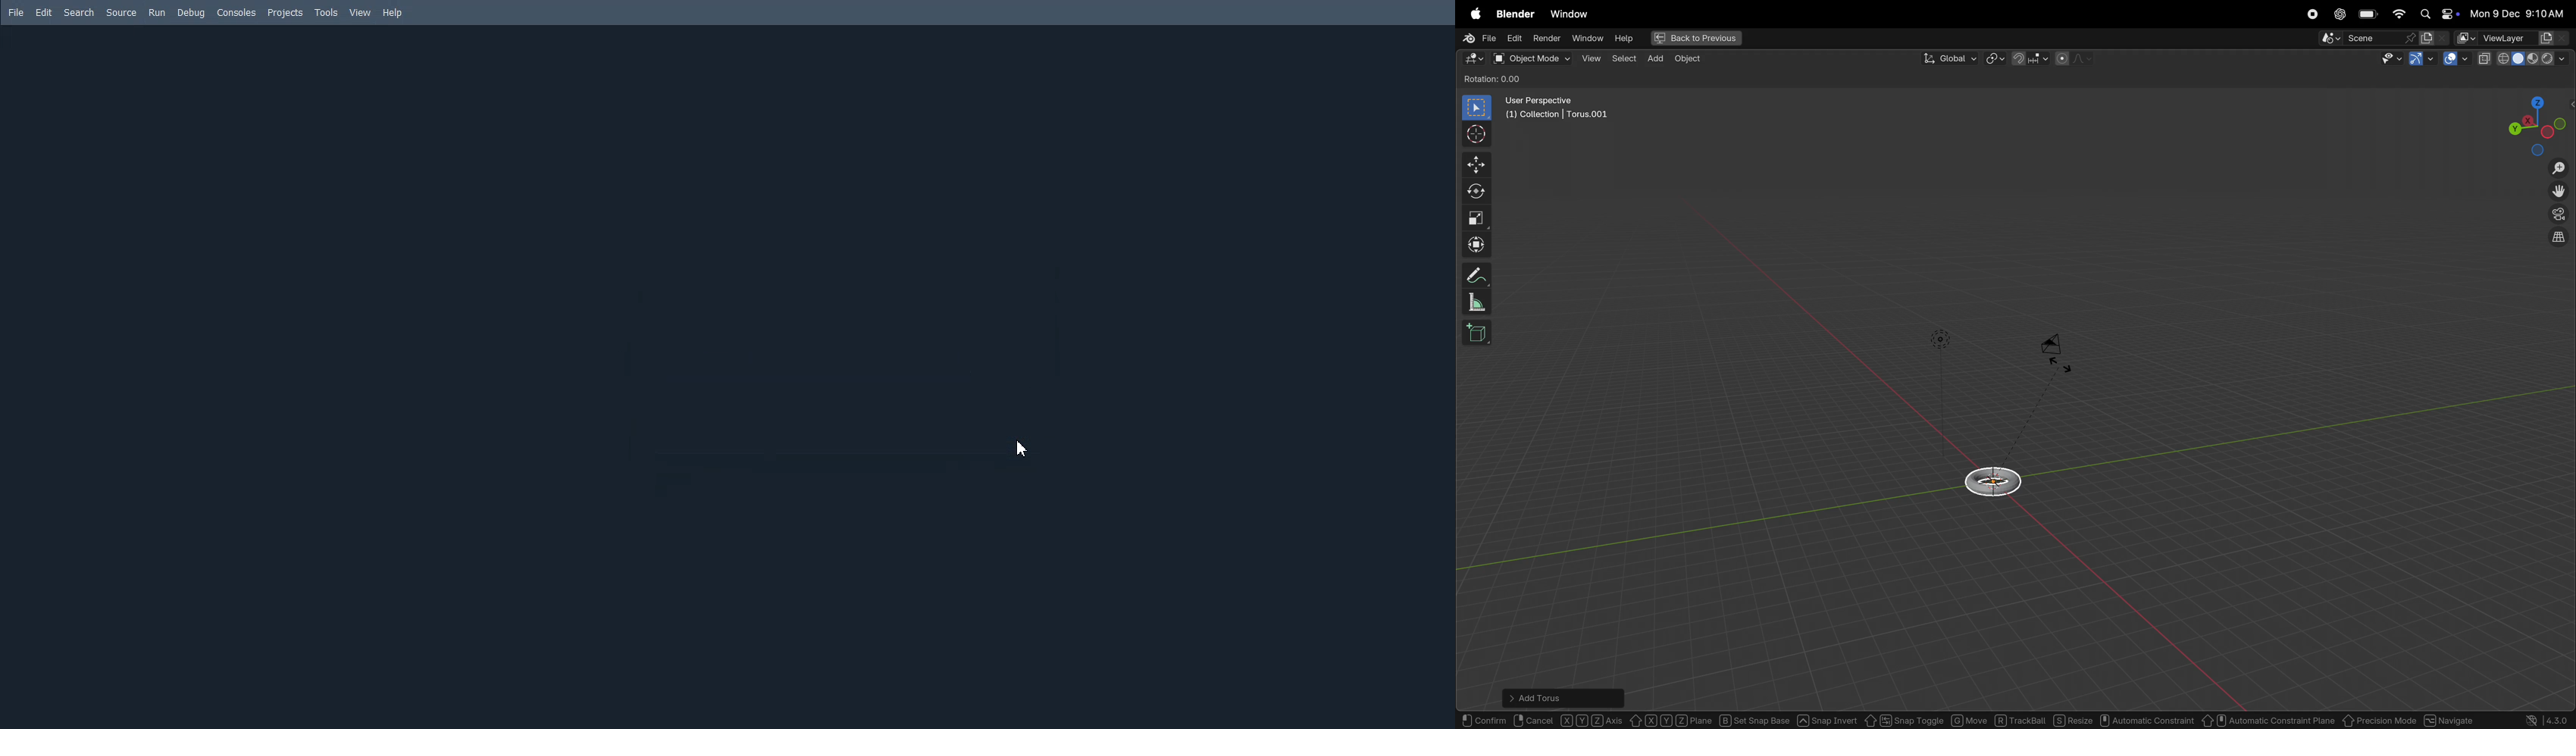 This screenshot has width=2576, height=756. Describe the element at coordinates (79, 13) in the screenshot. I see `Search` at that location.